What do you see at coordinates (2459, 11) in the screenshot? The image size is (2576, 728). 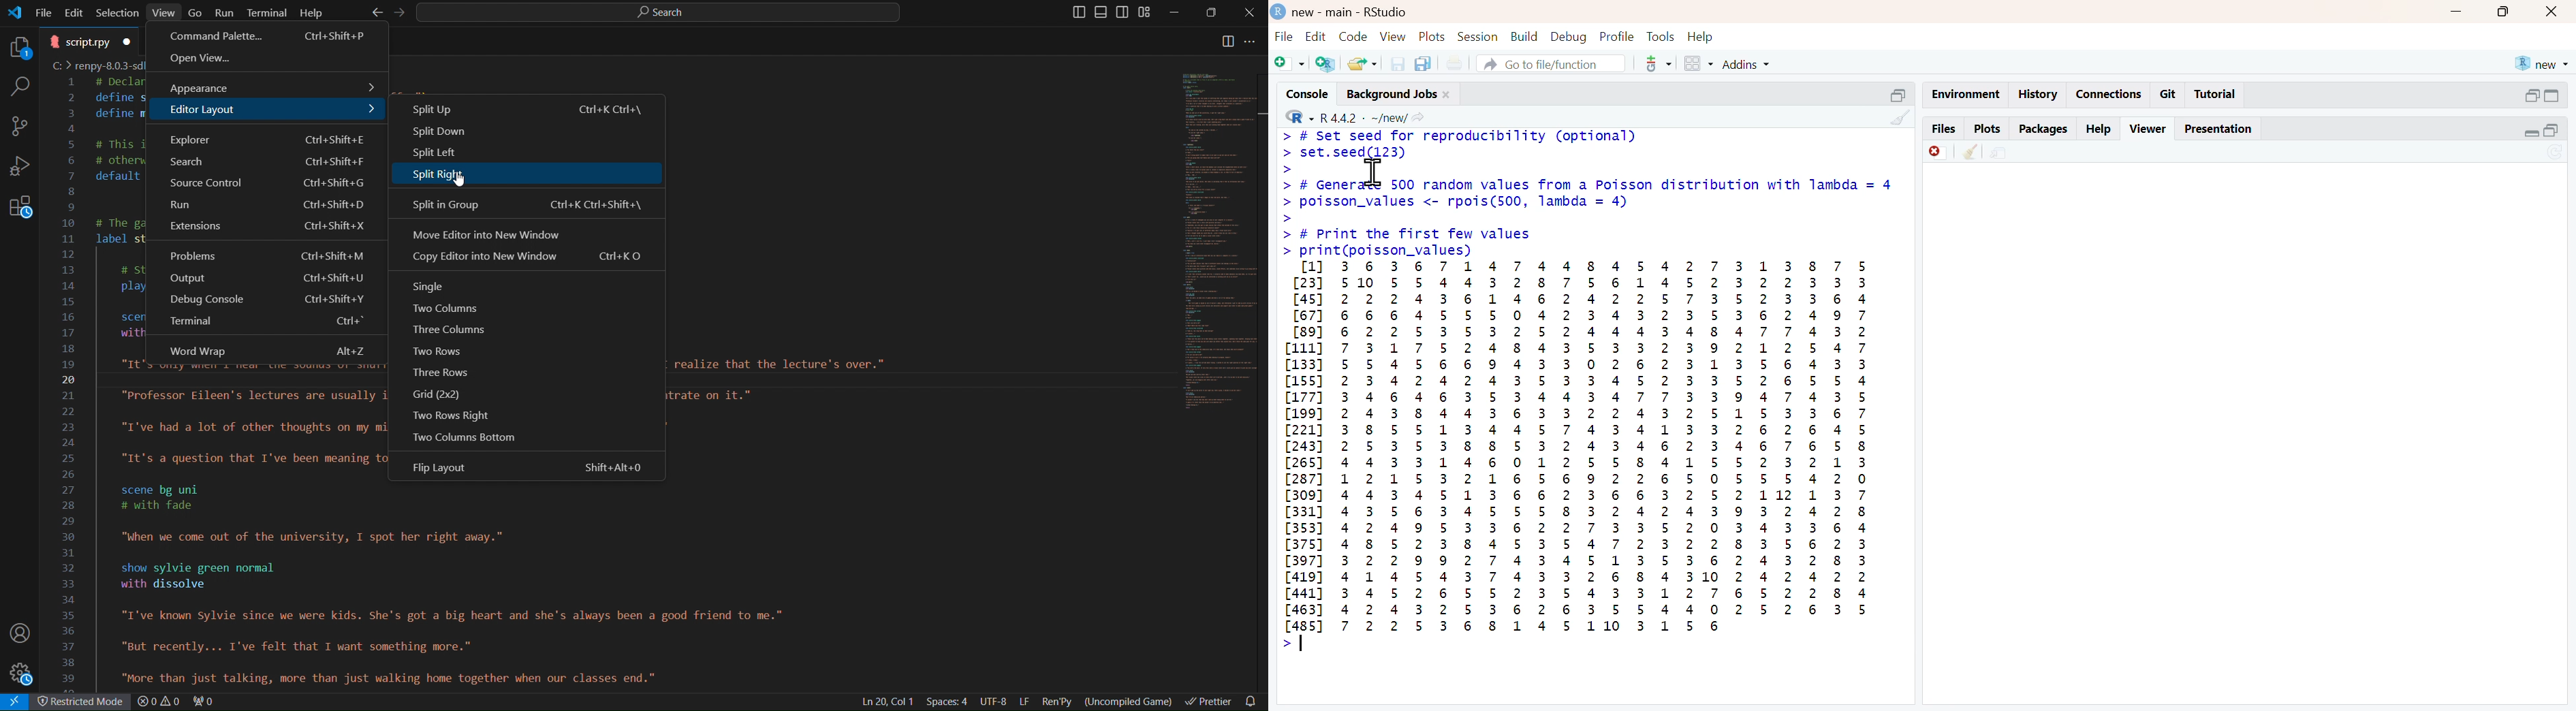 I see `Minimise ` at bounding box center [2459, 11].